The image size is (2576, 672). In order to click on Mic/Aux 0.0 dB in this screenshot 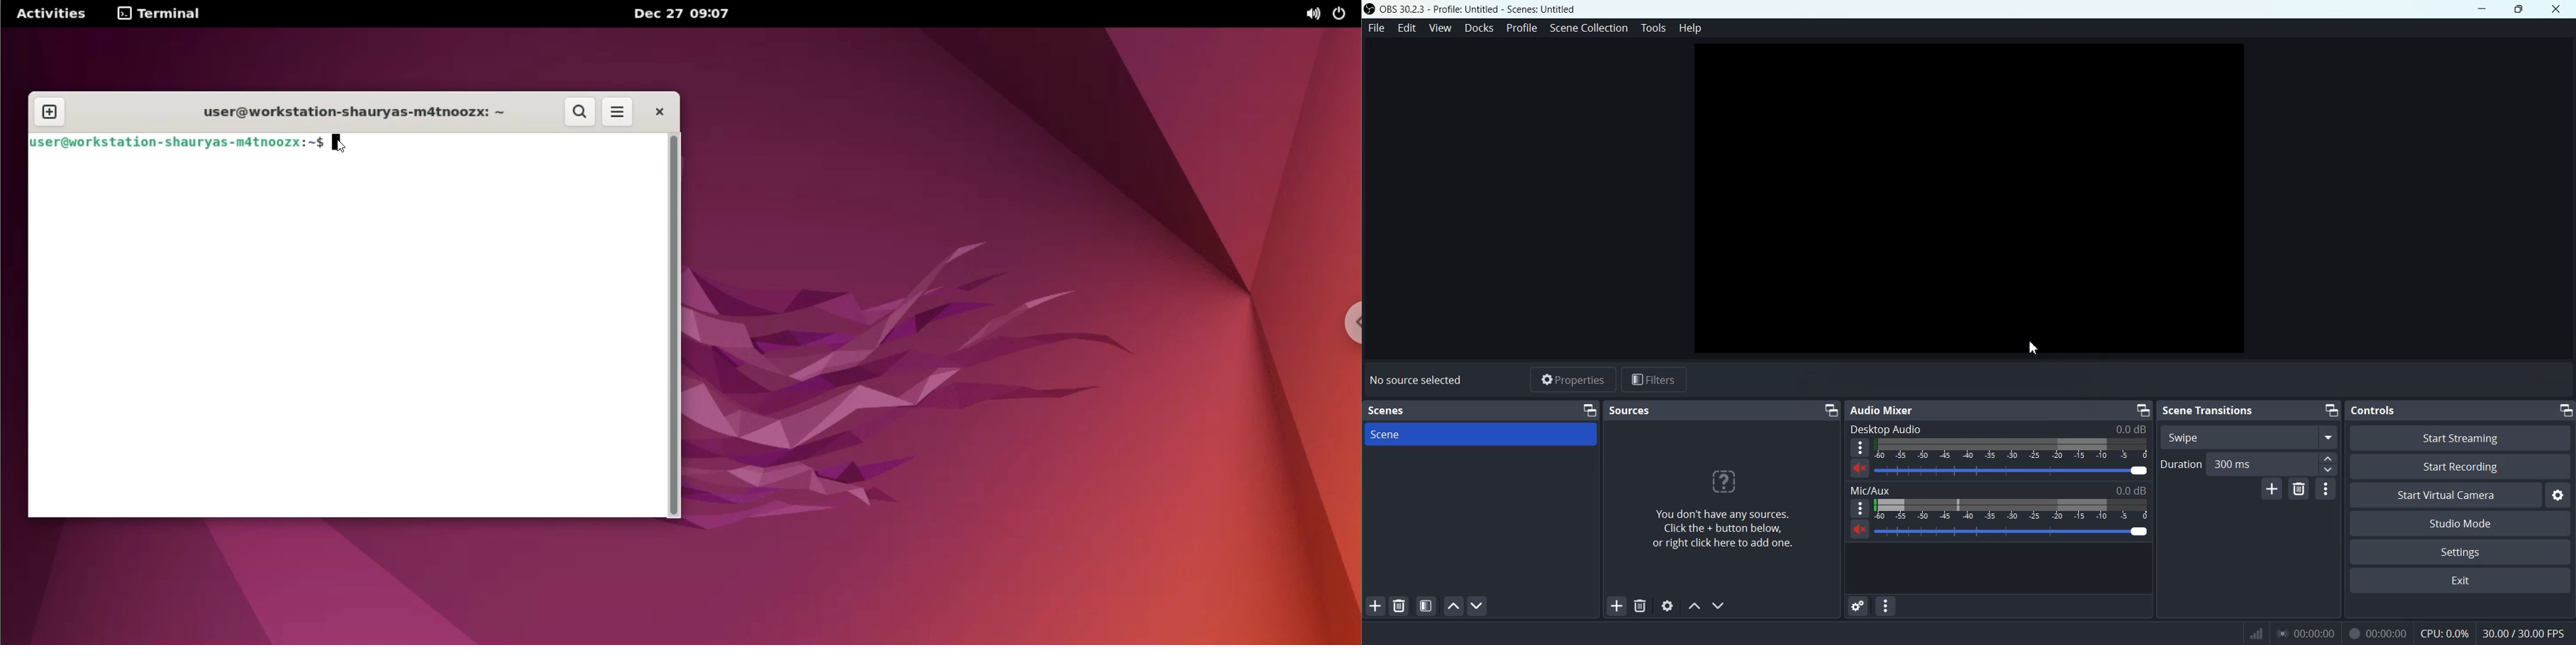, I will do `click(1998, 488)`.